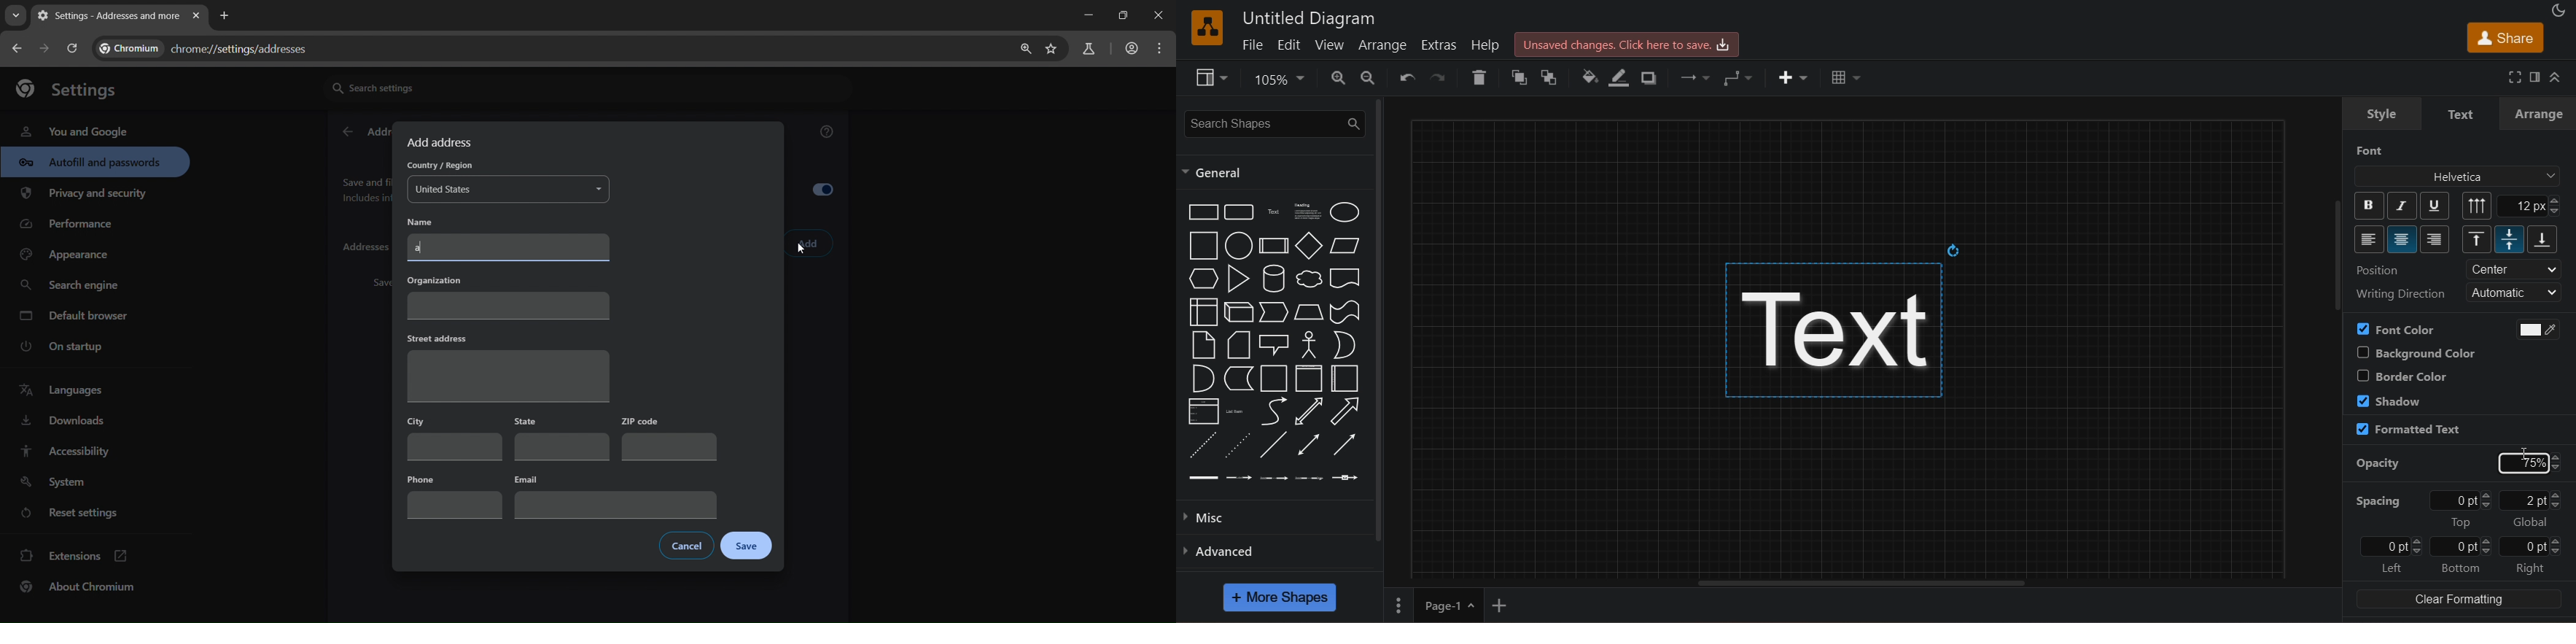  What do you see at coordinates (2396, 329) in the screenshot?
I see `font color` at bounding box center [2396, 329].